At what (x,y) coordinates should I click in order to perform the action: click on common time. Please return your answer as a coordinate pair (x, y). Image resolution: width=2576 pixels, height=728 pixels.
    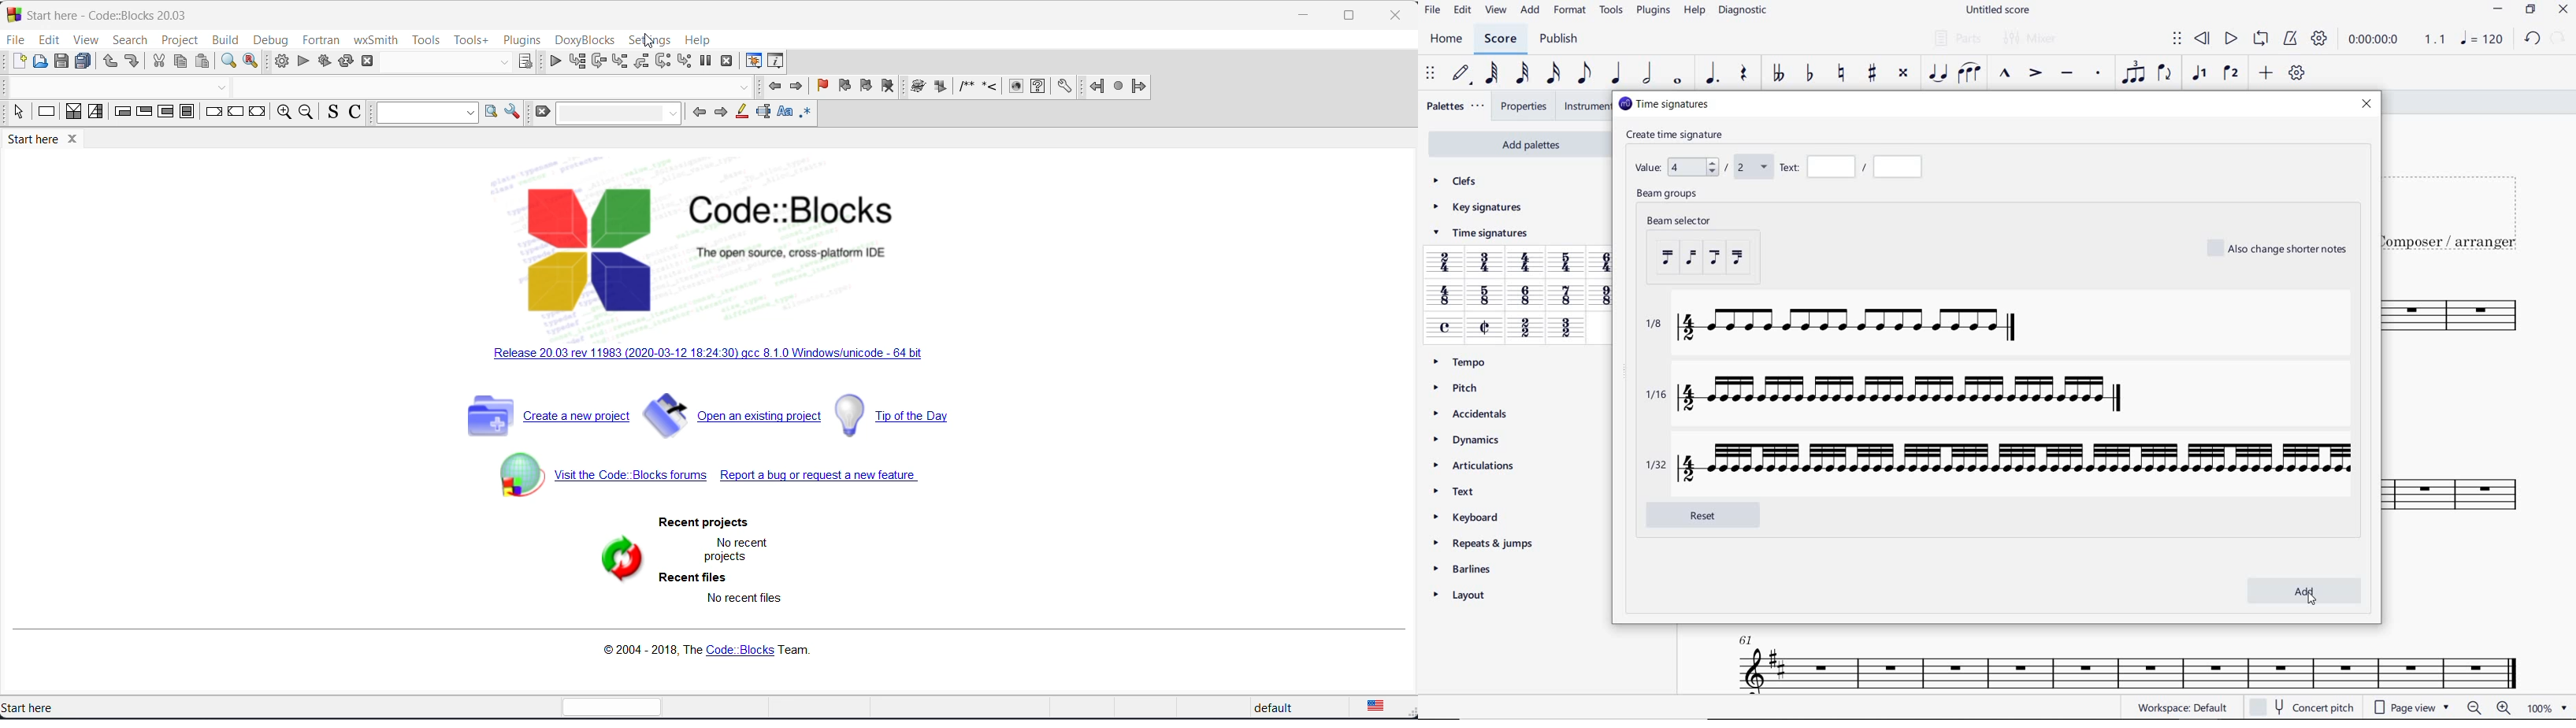
    Looking at the image, I should click on (1446, 328).